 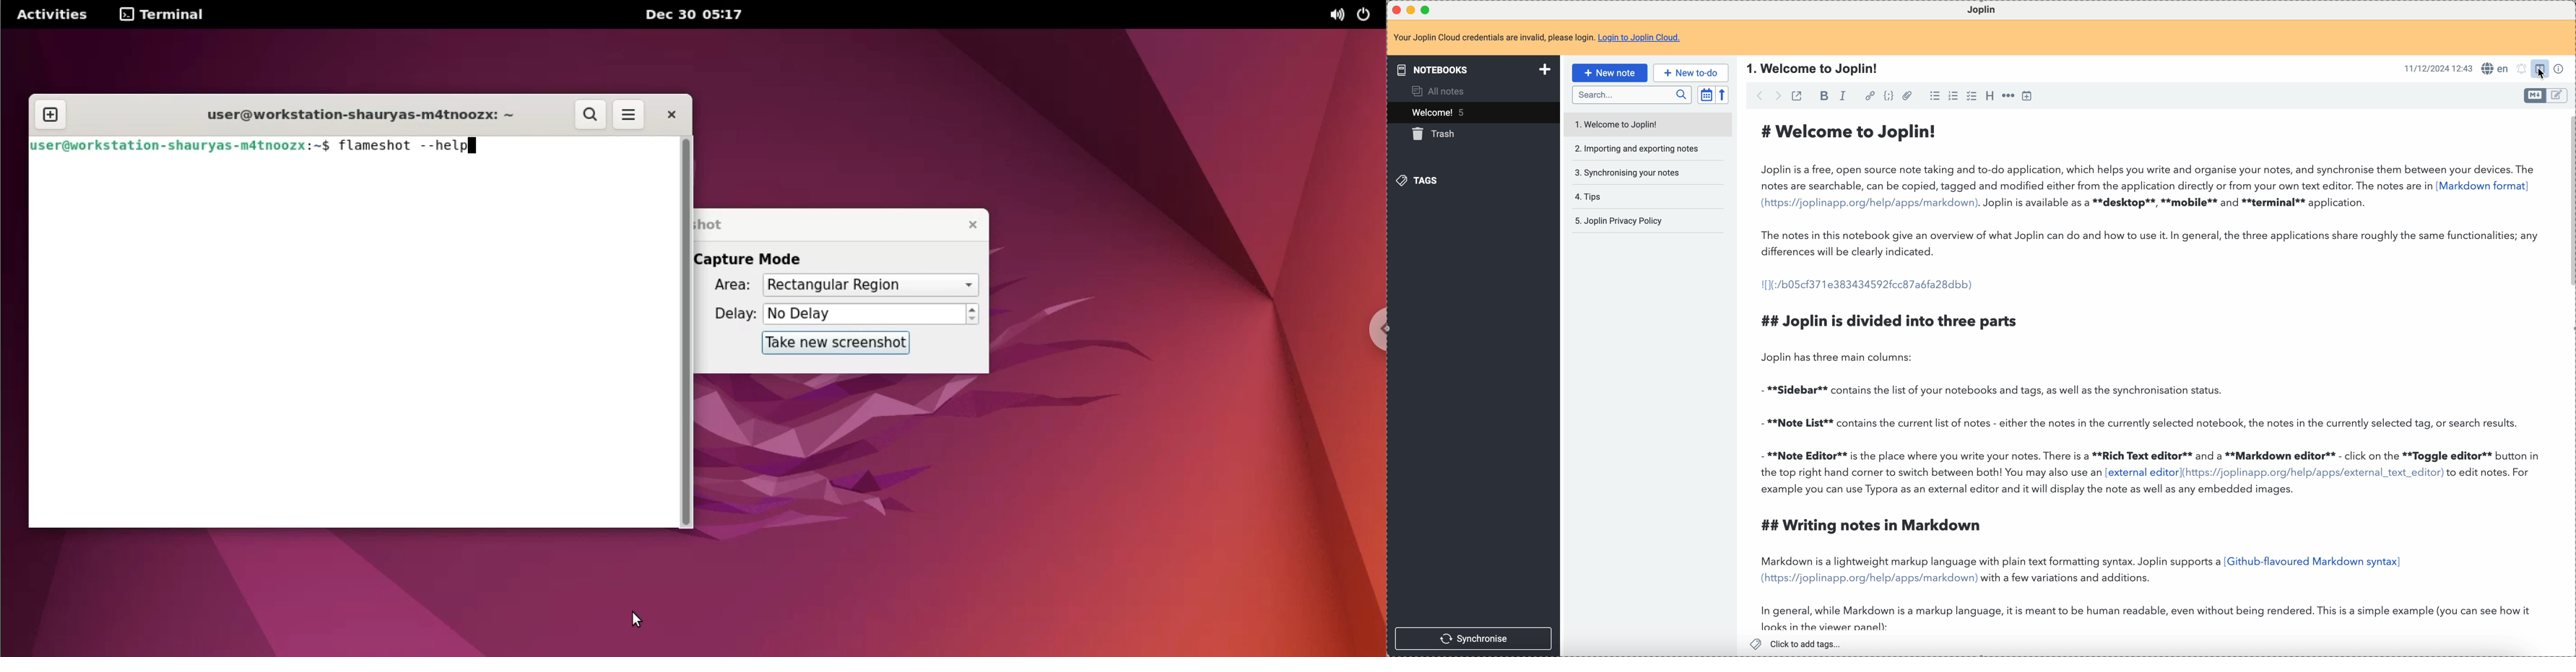 What do you see at coordinates (1982, 9) in the screenshot?
I see `Joplin` at bounding box center [1982, 9].